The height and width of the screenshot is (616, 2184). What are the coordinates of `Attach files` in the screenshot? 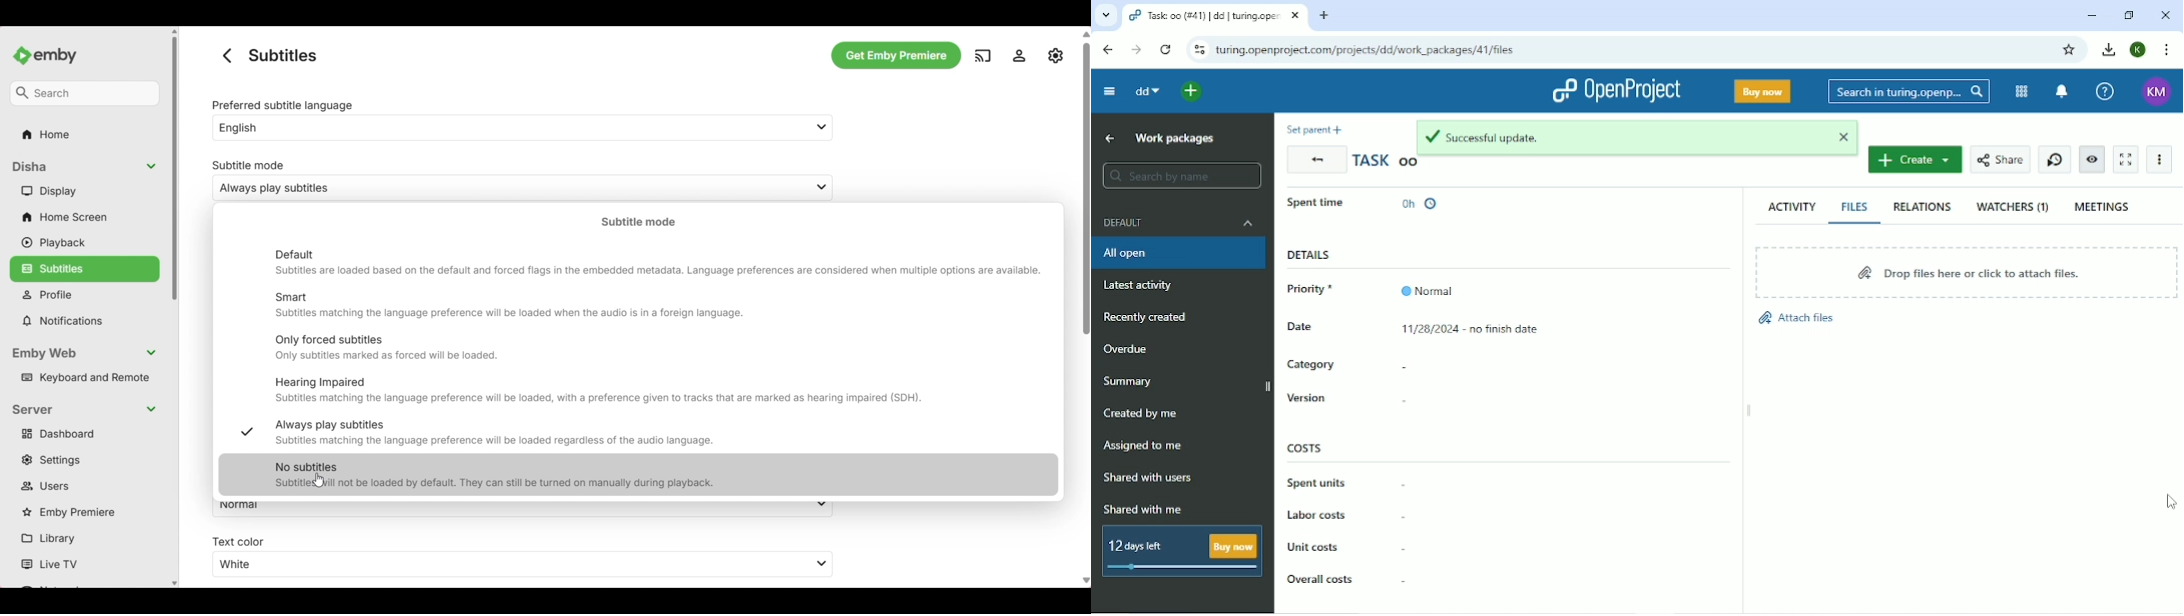 It's located at (1807, 319).